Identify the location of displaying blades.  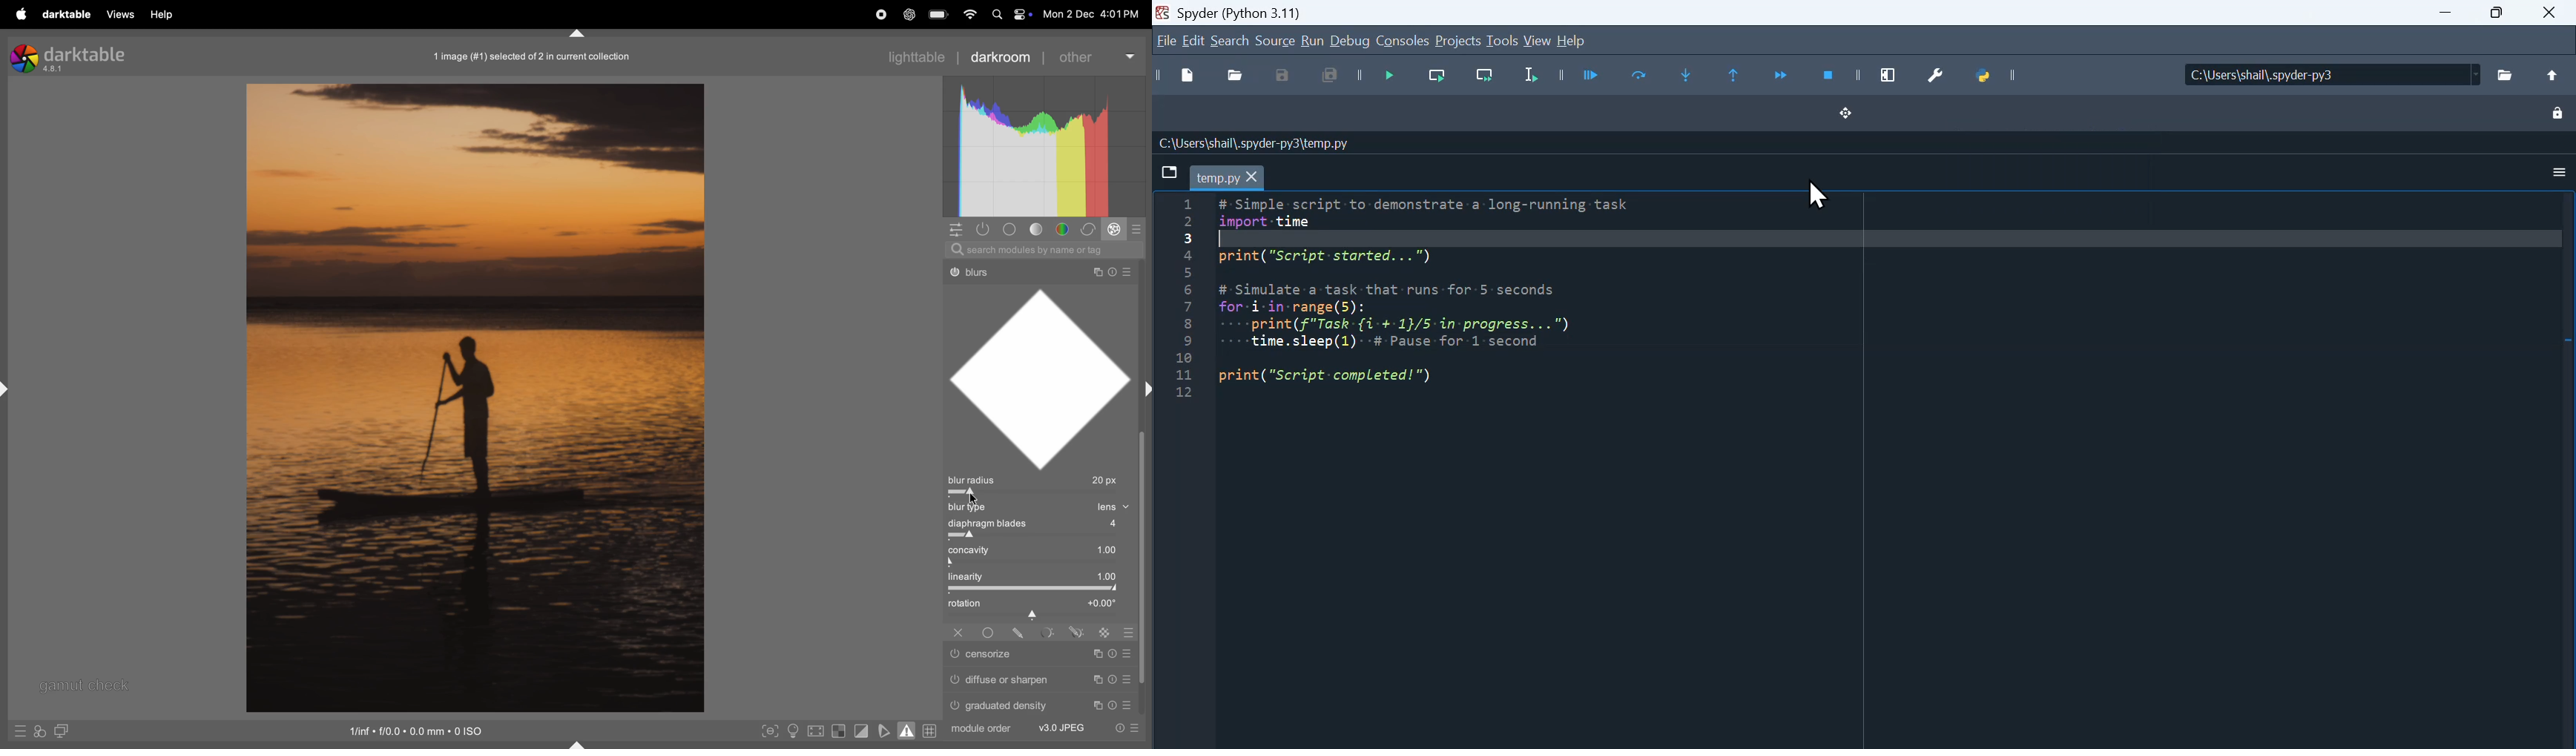
(1048, 524).